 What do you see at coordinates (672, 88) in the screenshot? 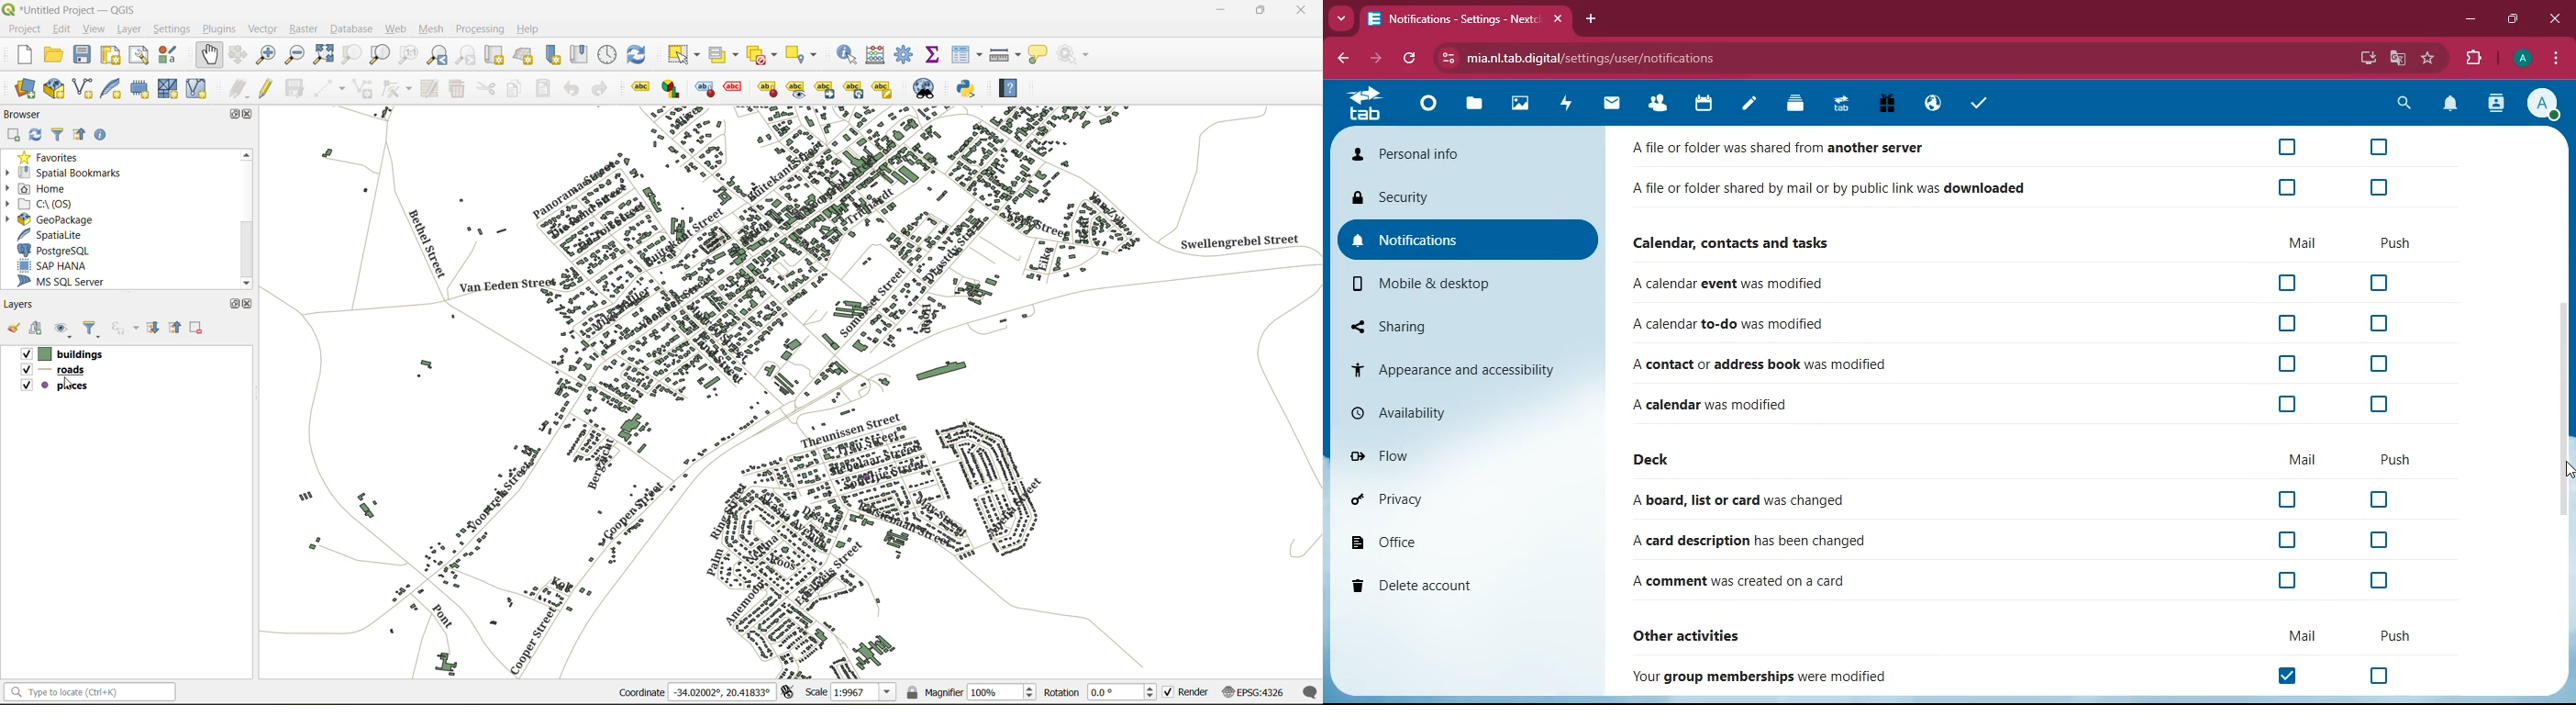
I see `layer diagram options` at bounding box center [672, 88].